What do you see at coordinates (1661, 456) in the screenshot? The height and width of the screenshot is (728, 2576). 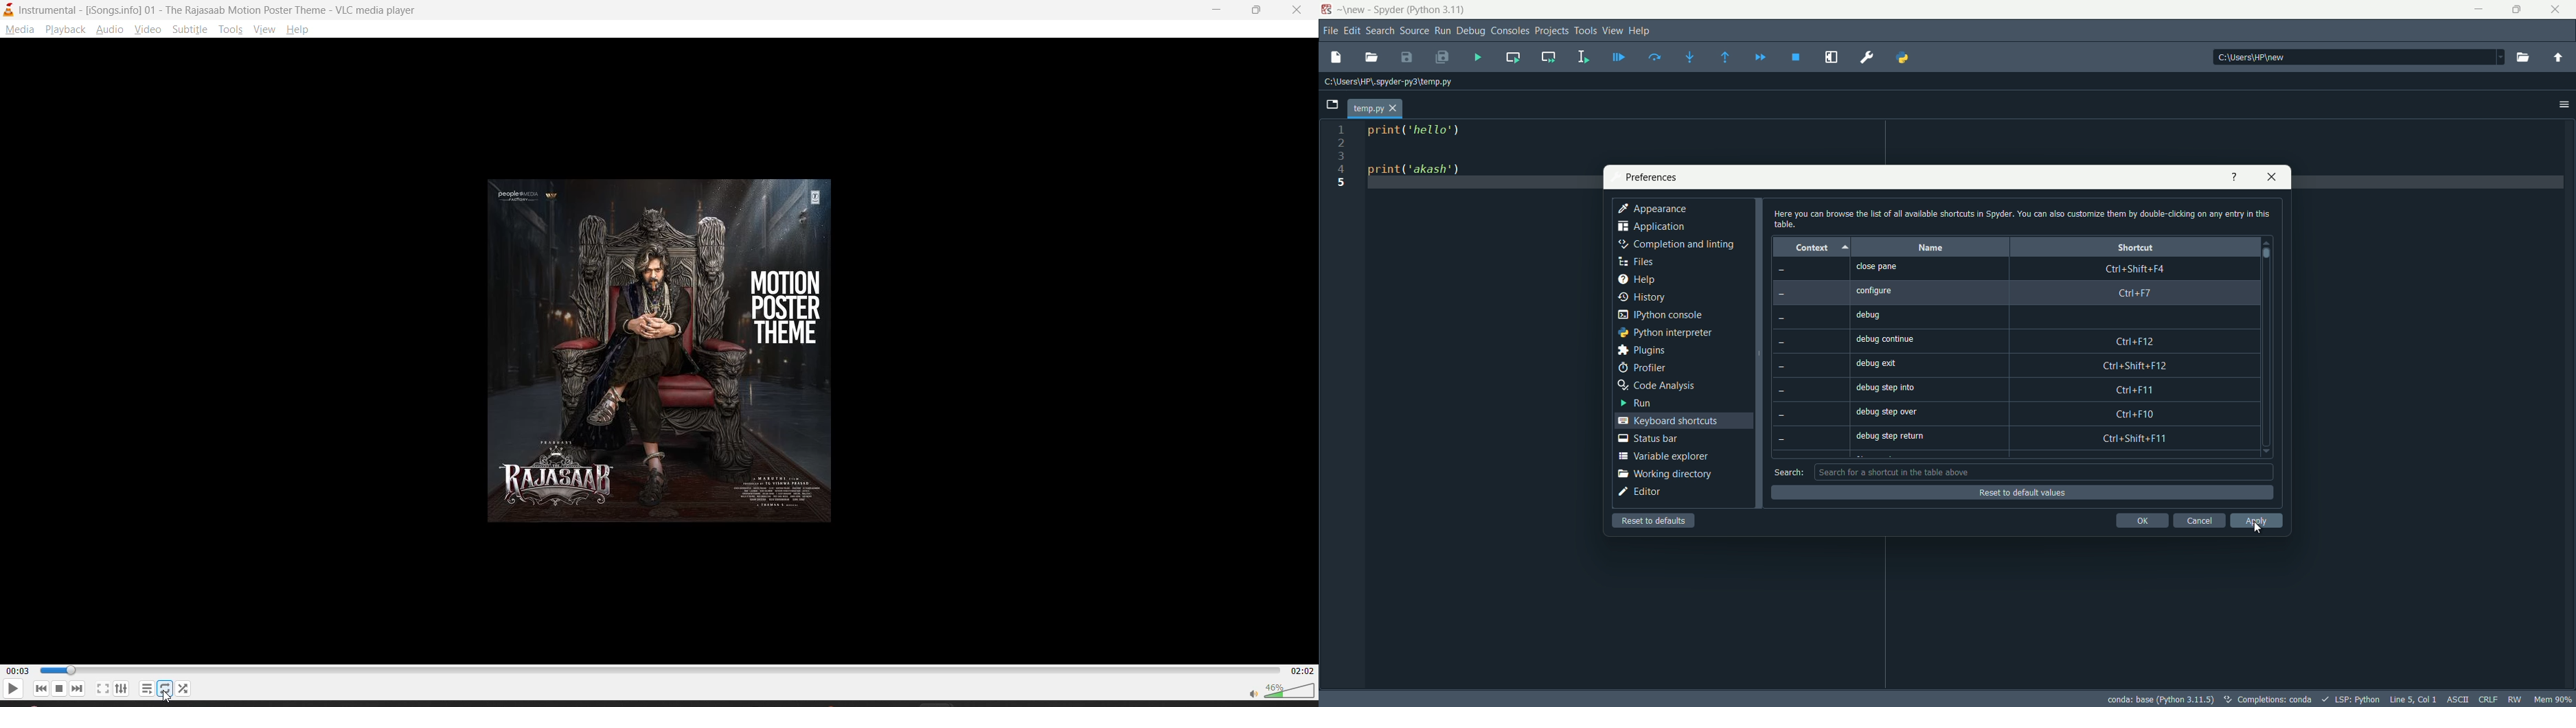 I see `variable explorer` at bounding box center [1661, 456].